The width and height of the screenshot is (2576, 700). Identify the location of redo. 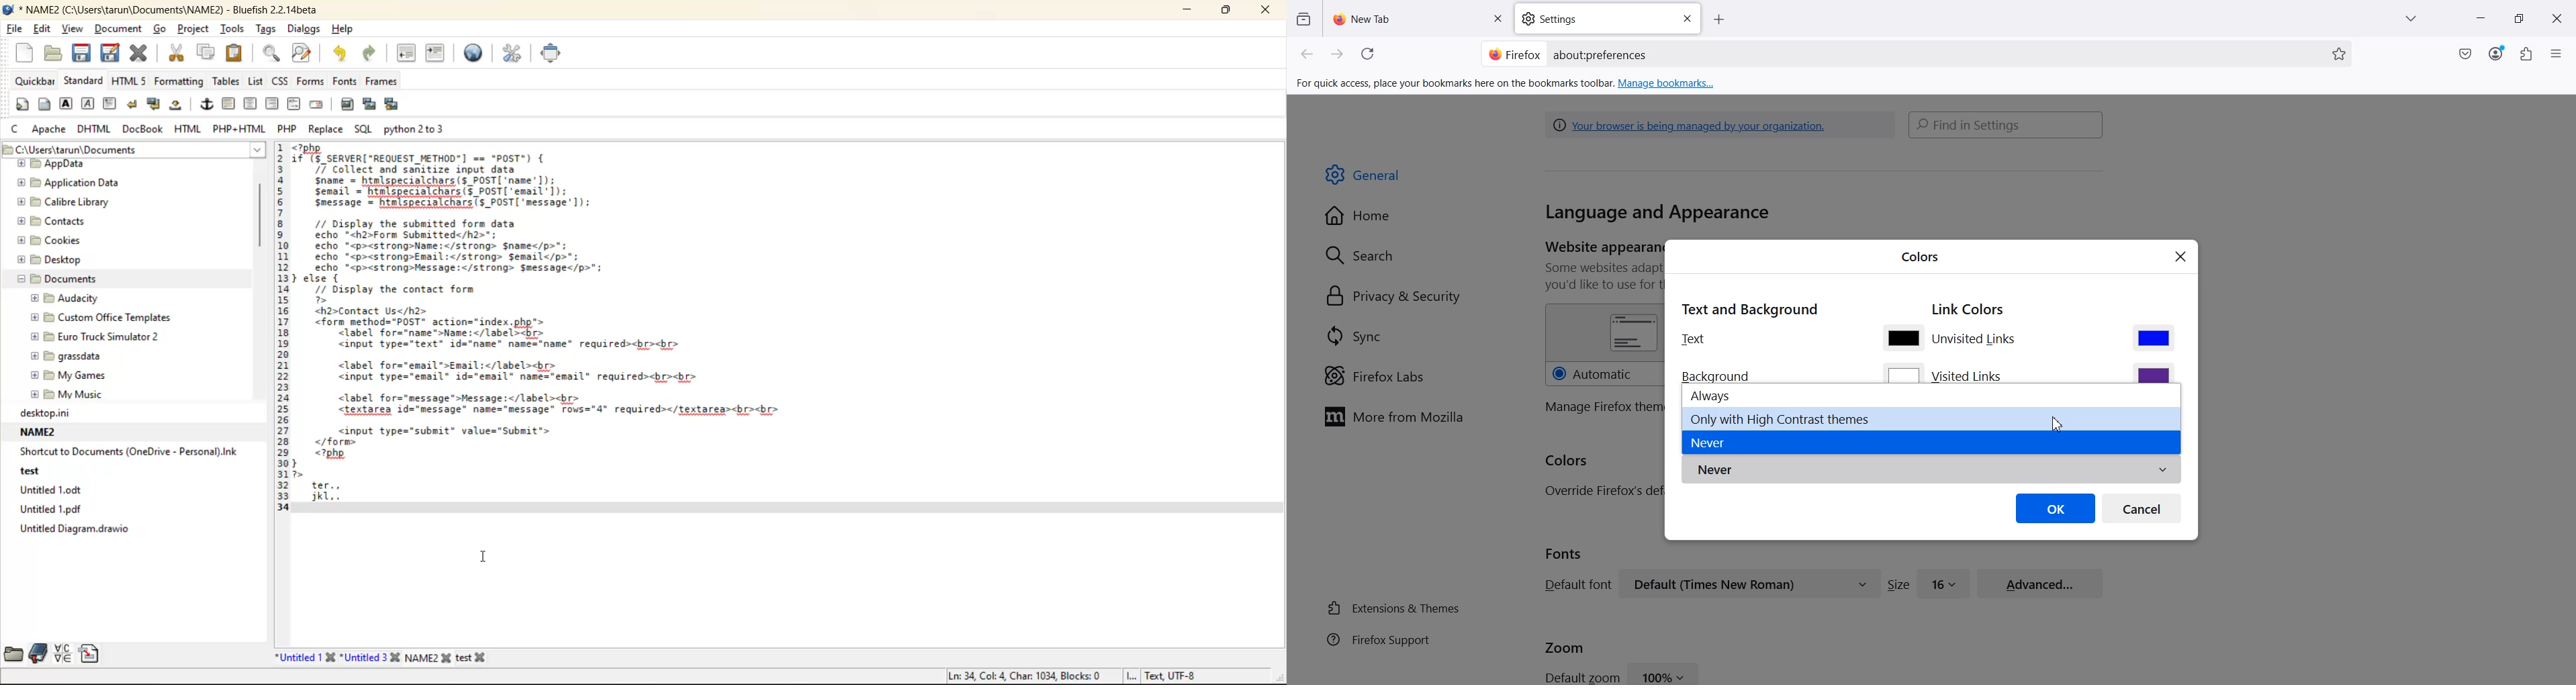
(377, 52).